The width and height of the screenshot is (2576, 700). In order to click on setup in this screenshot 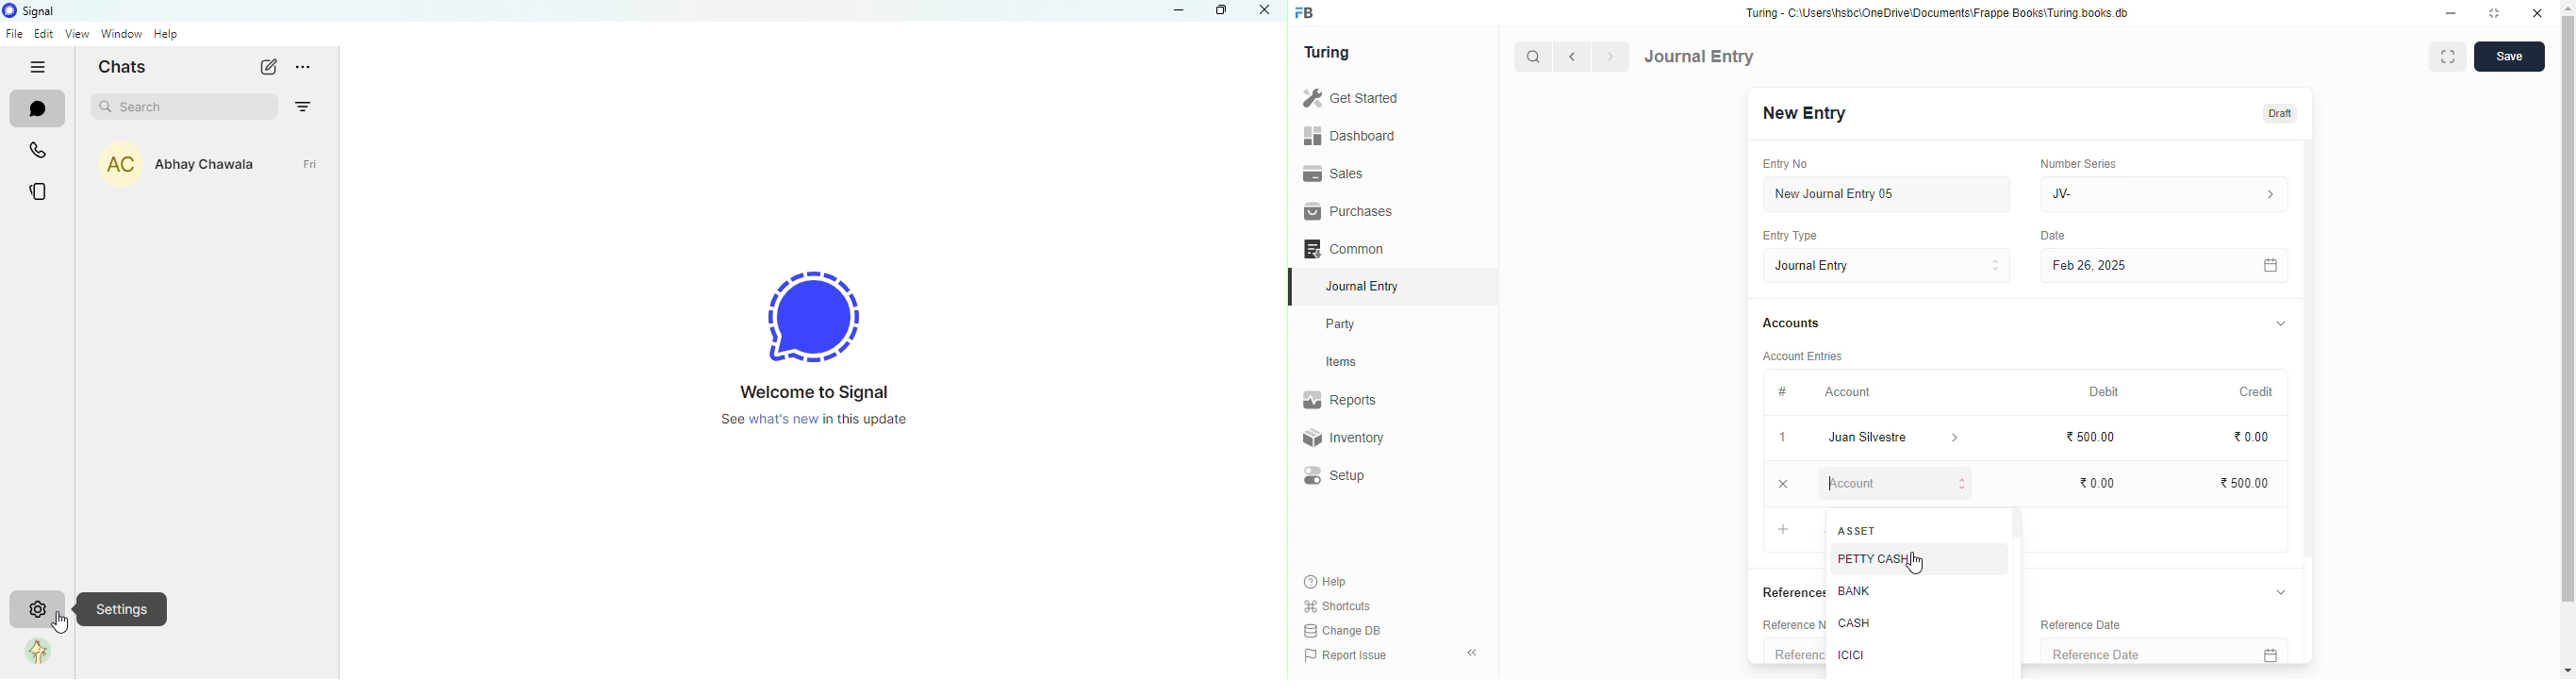, I will do `click(1336, 476)`.